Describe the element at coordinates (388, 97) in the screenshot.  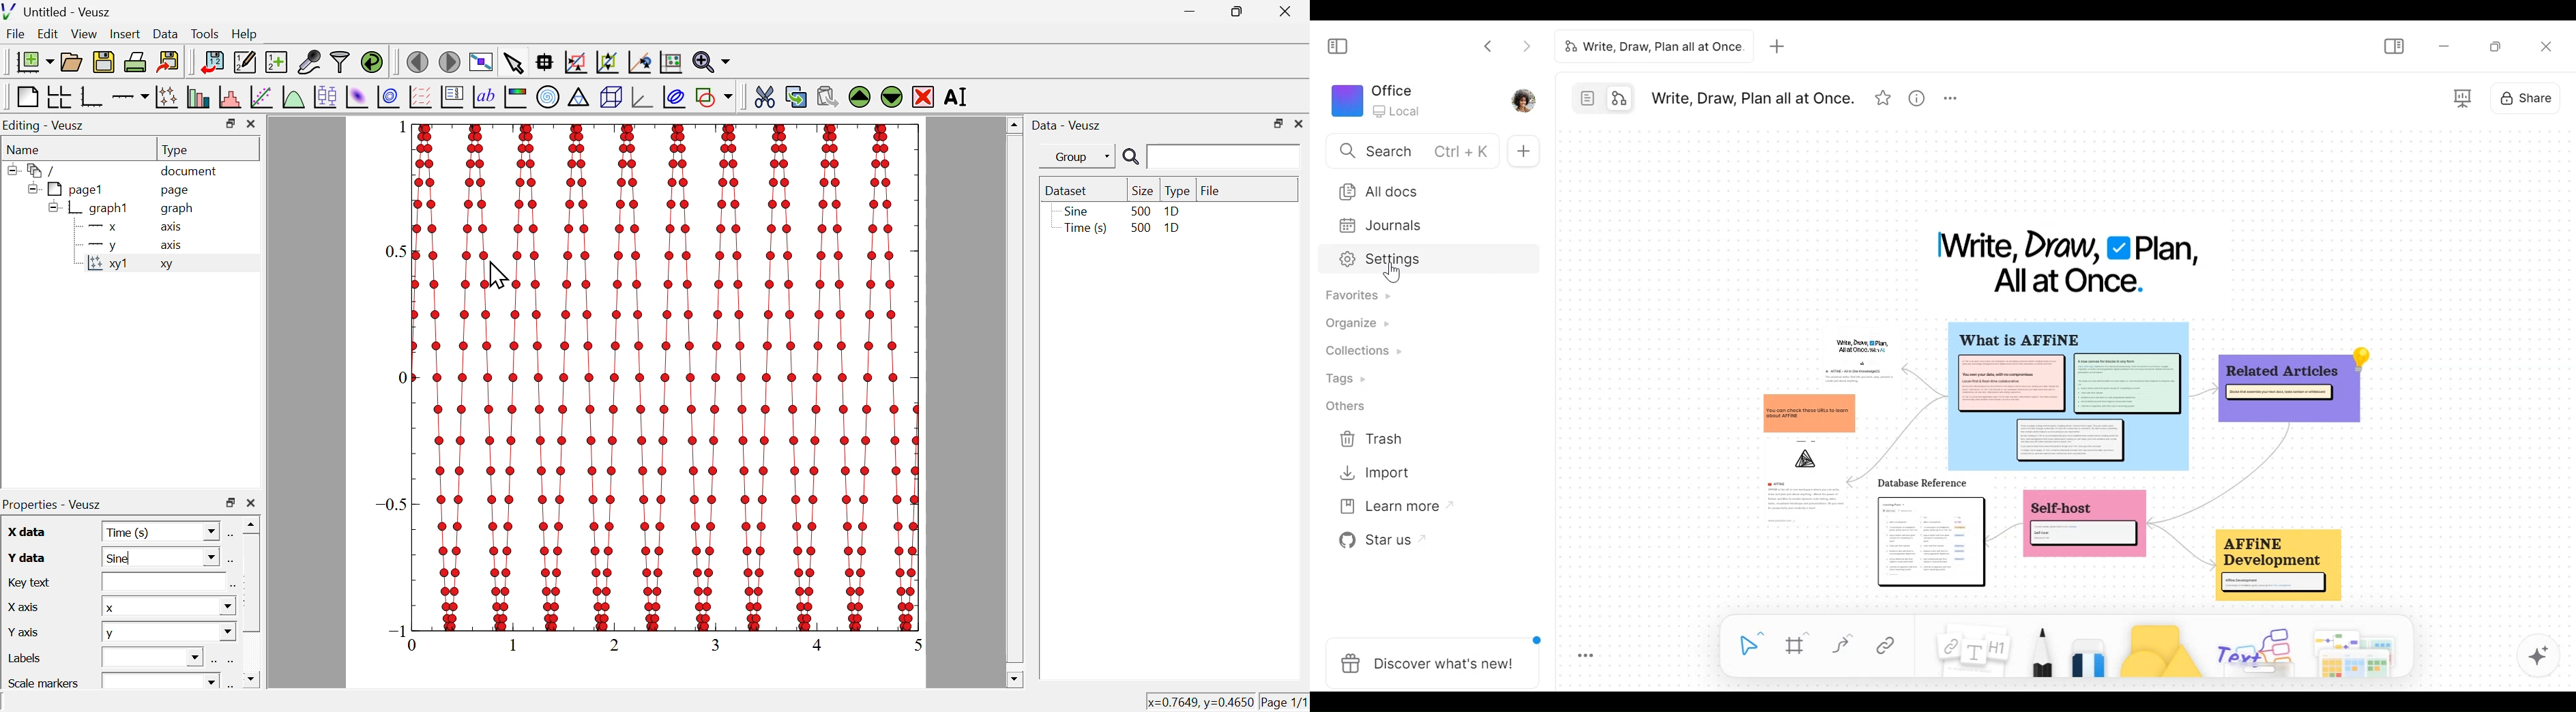
I see `plot a 2d dataset as contours` at that location.